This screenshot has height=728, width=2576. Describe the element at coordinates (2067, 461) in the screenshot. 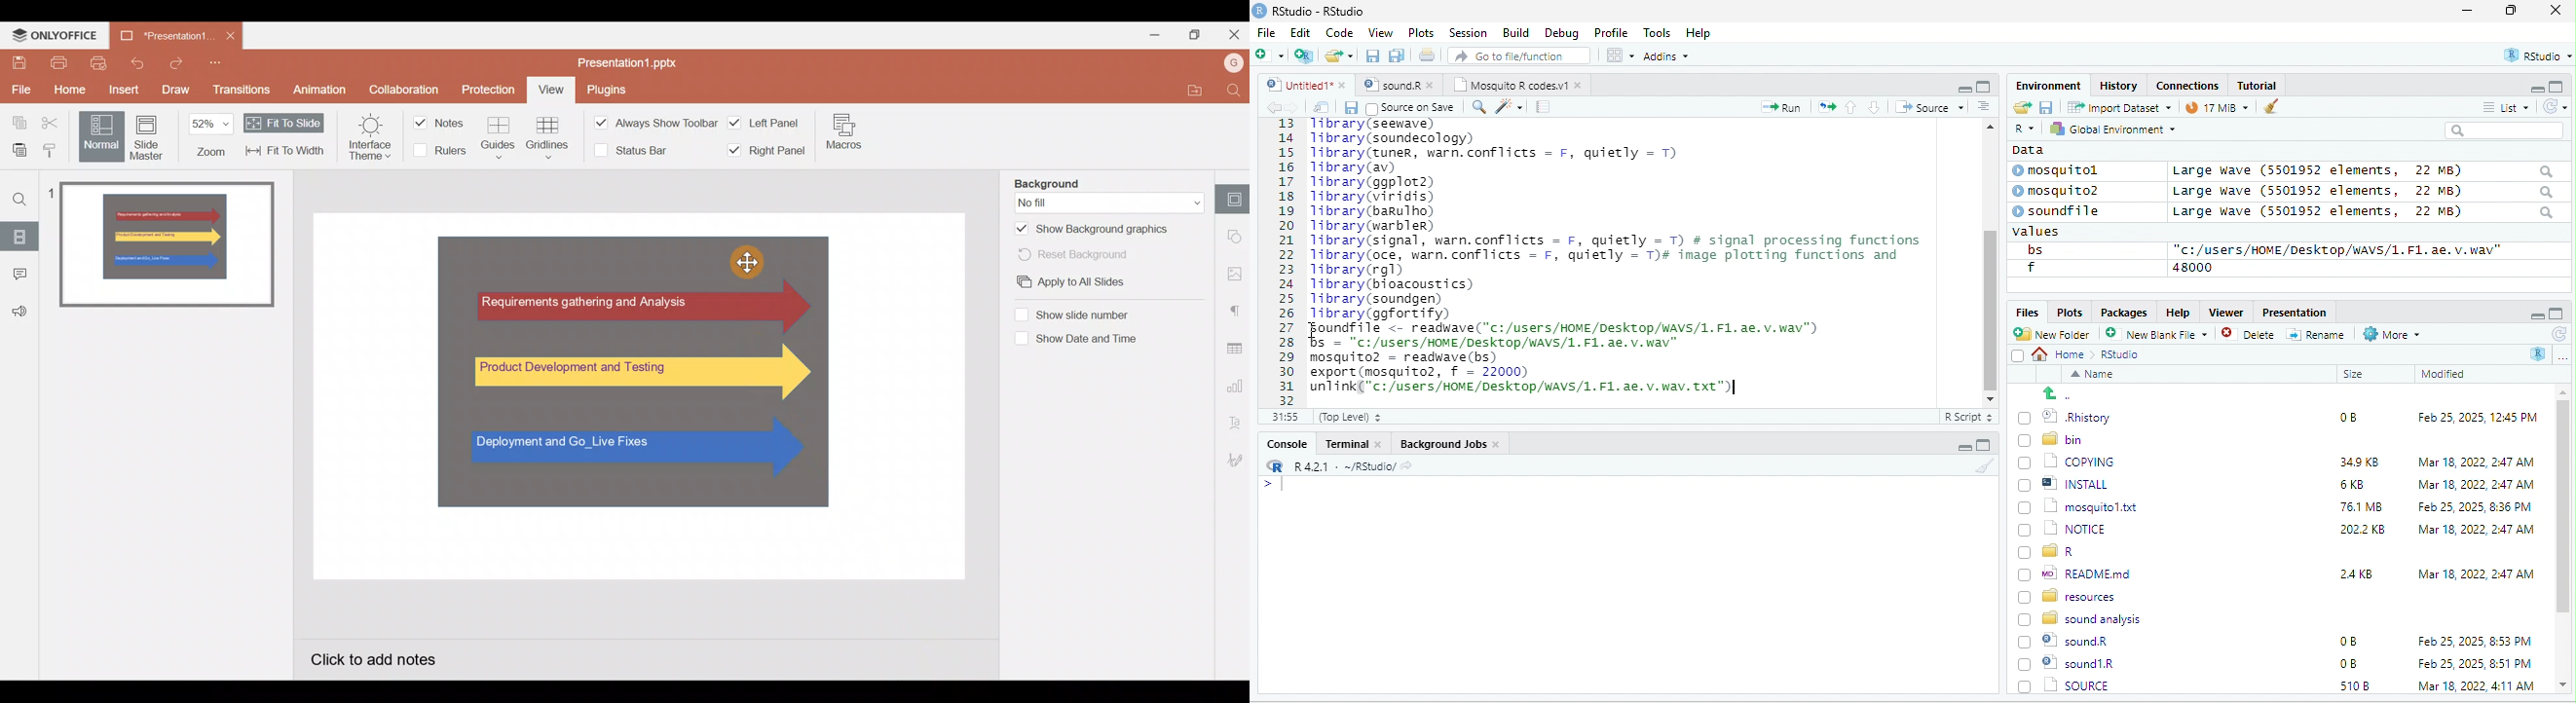

I see `‘| COPYING` at that location.